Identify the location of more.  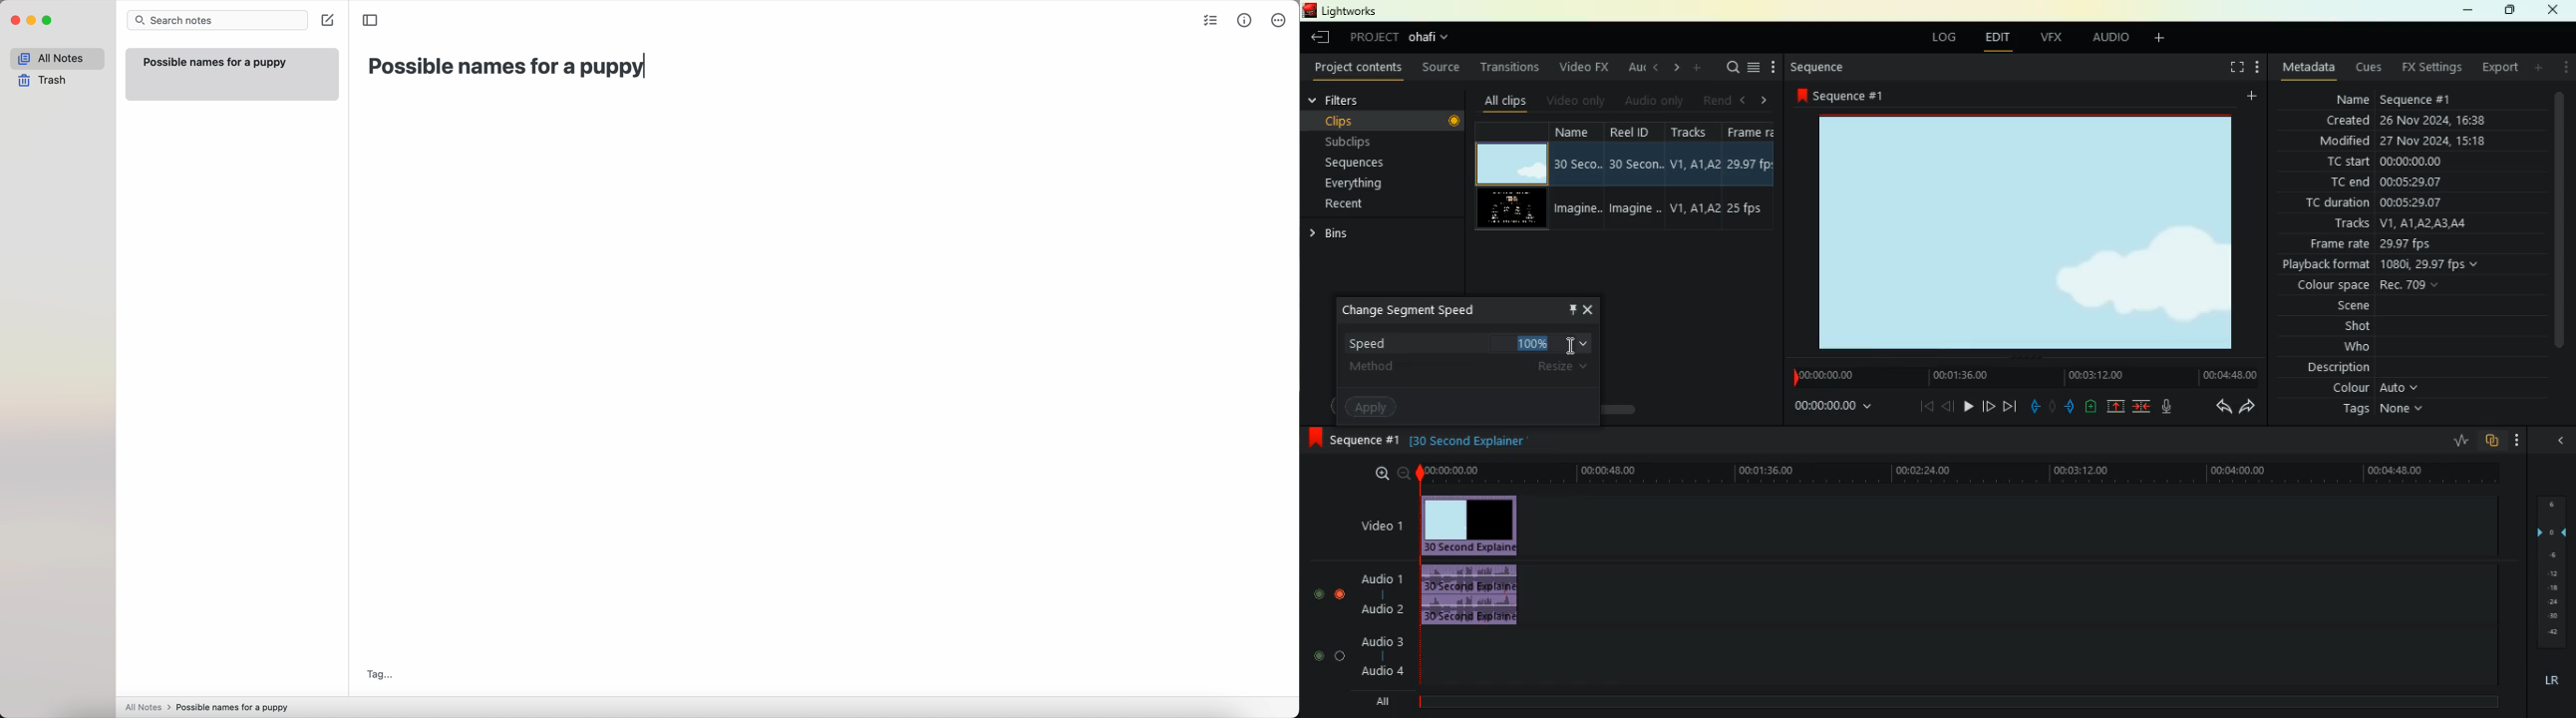
(1775, 68).